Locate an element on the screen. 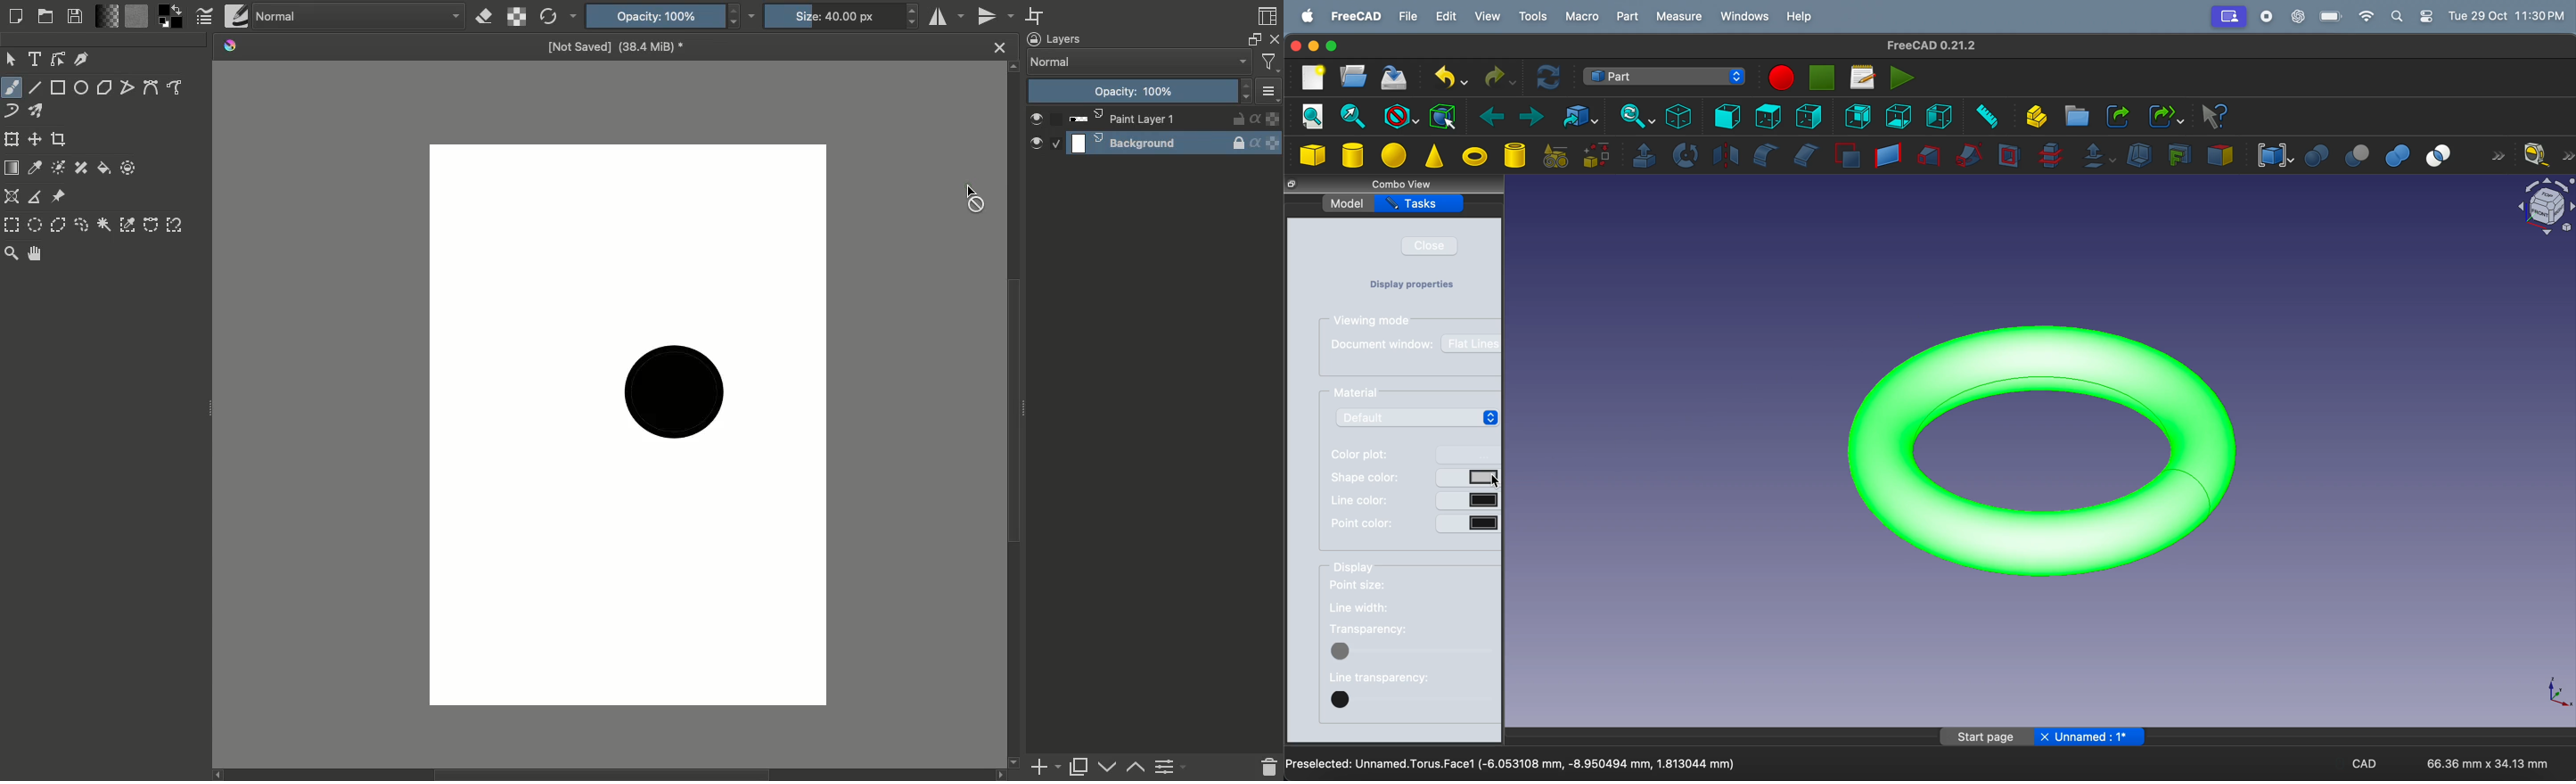 This screenshot has width=2576, height=784. apple widgets is located at coordinates (2400, 16).